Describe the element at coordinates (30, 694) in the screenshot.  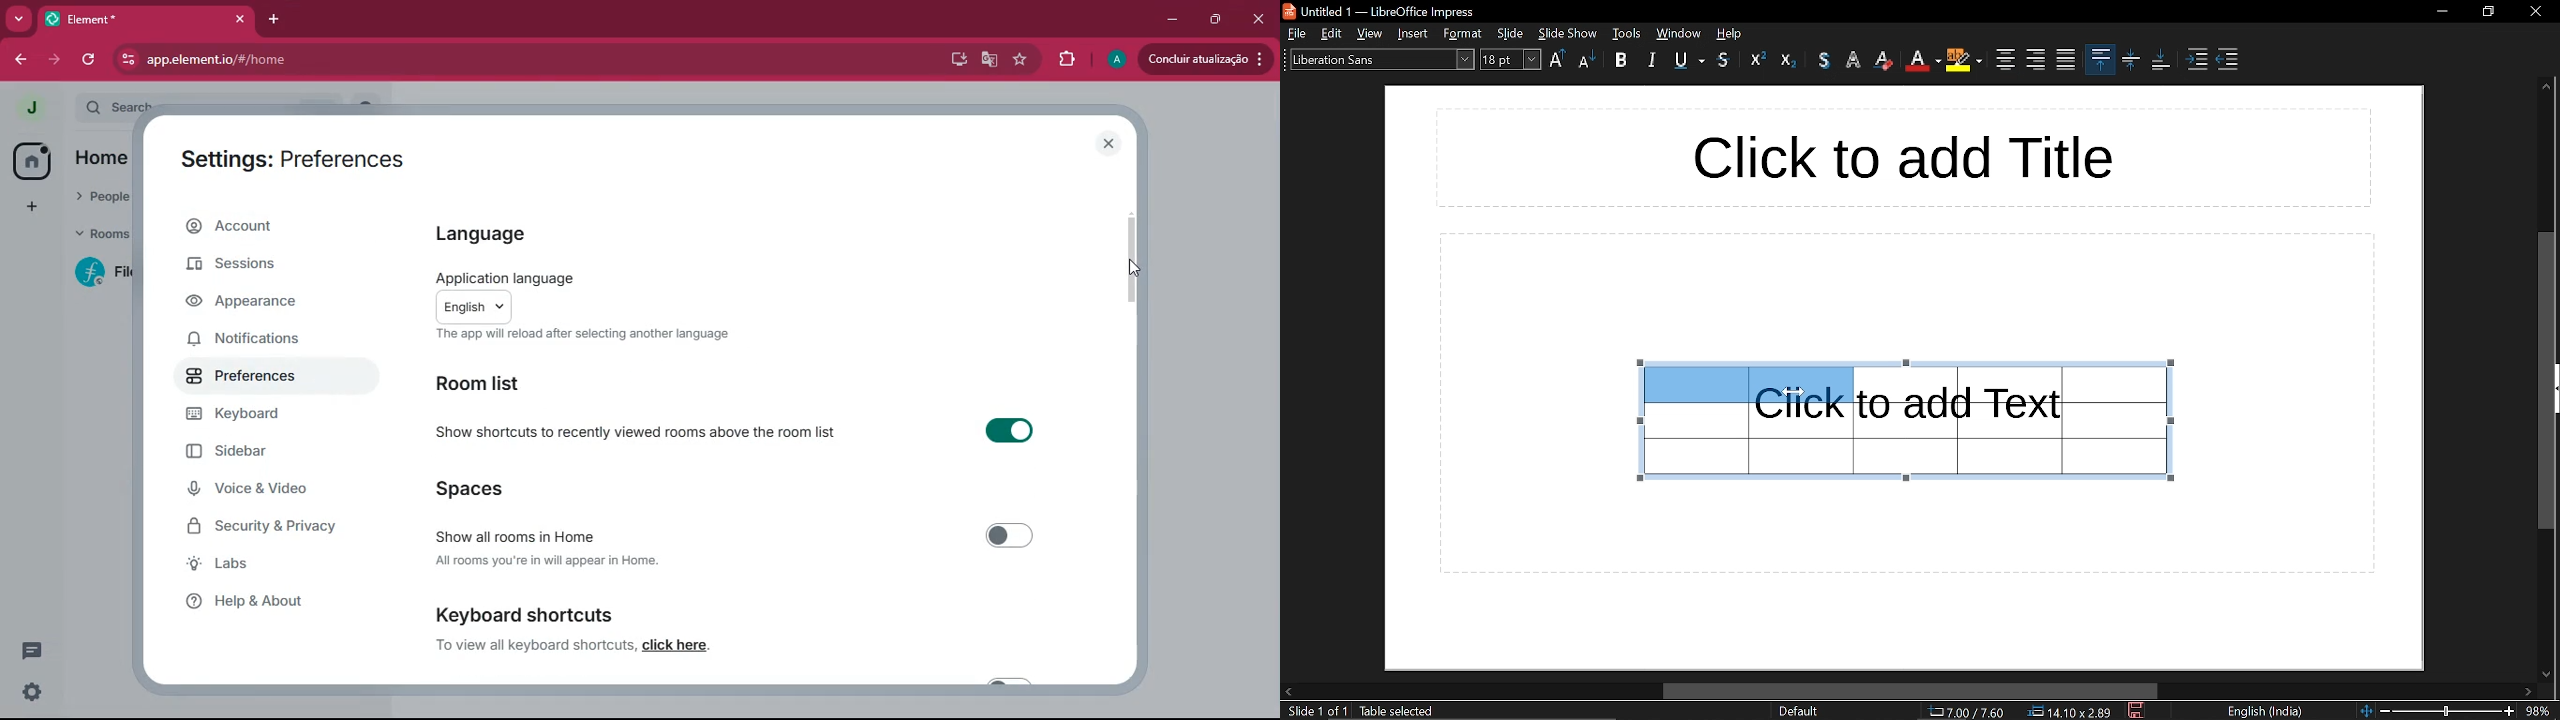
I see `quick settings` at that location.